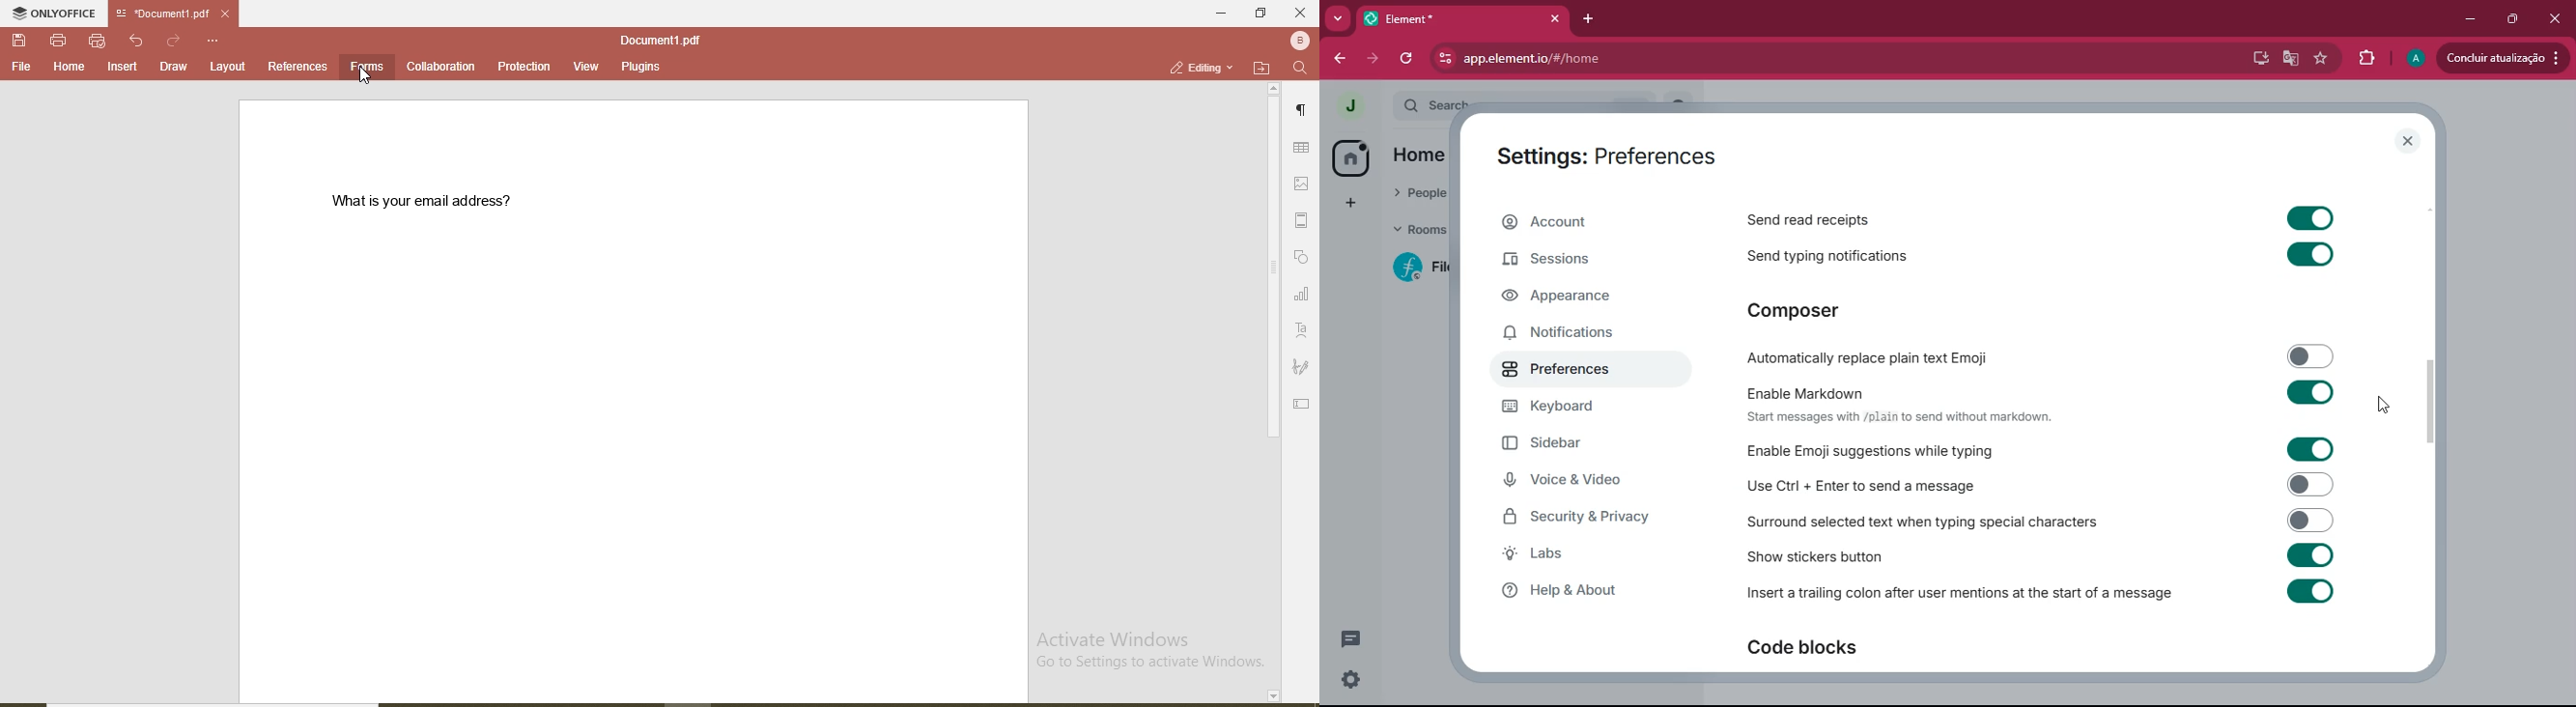 This screenshot has width=2576, height=728. Describe the element at coordinates (1898, 417) in the screenshot. I see `text` at that location.